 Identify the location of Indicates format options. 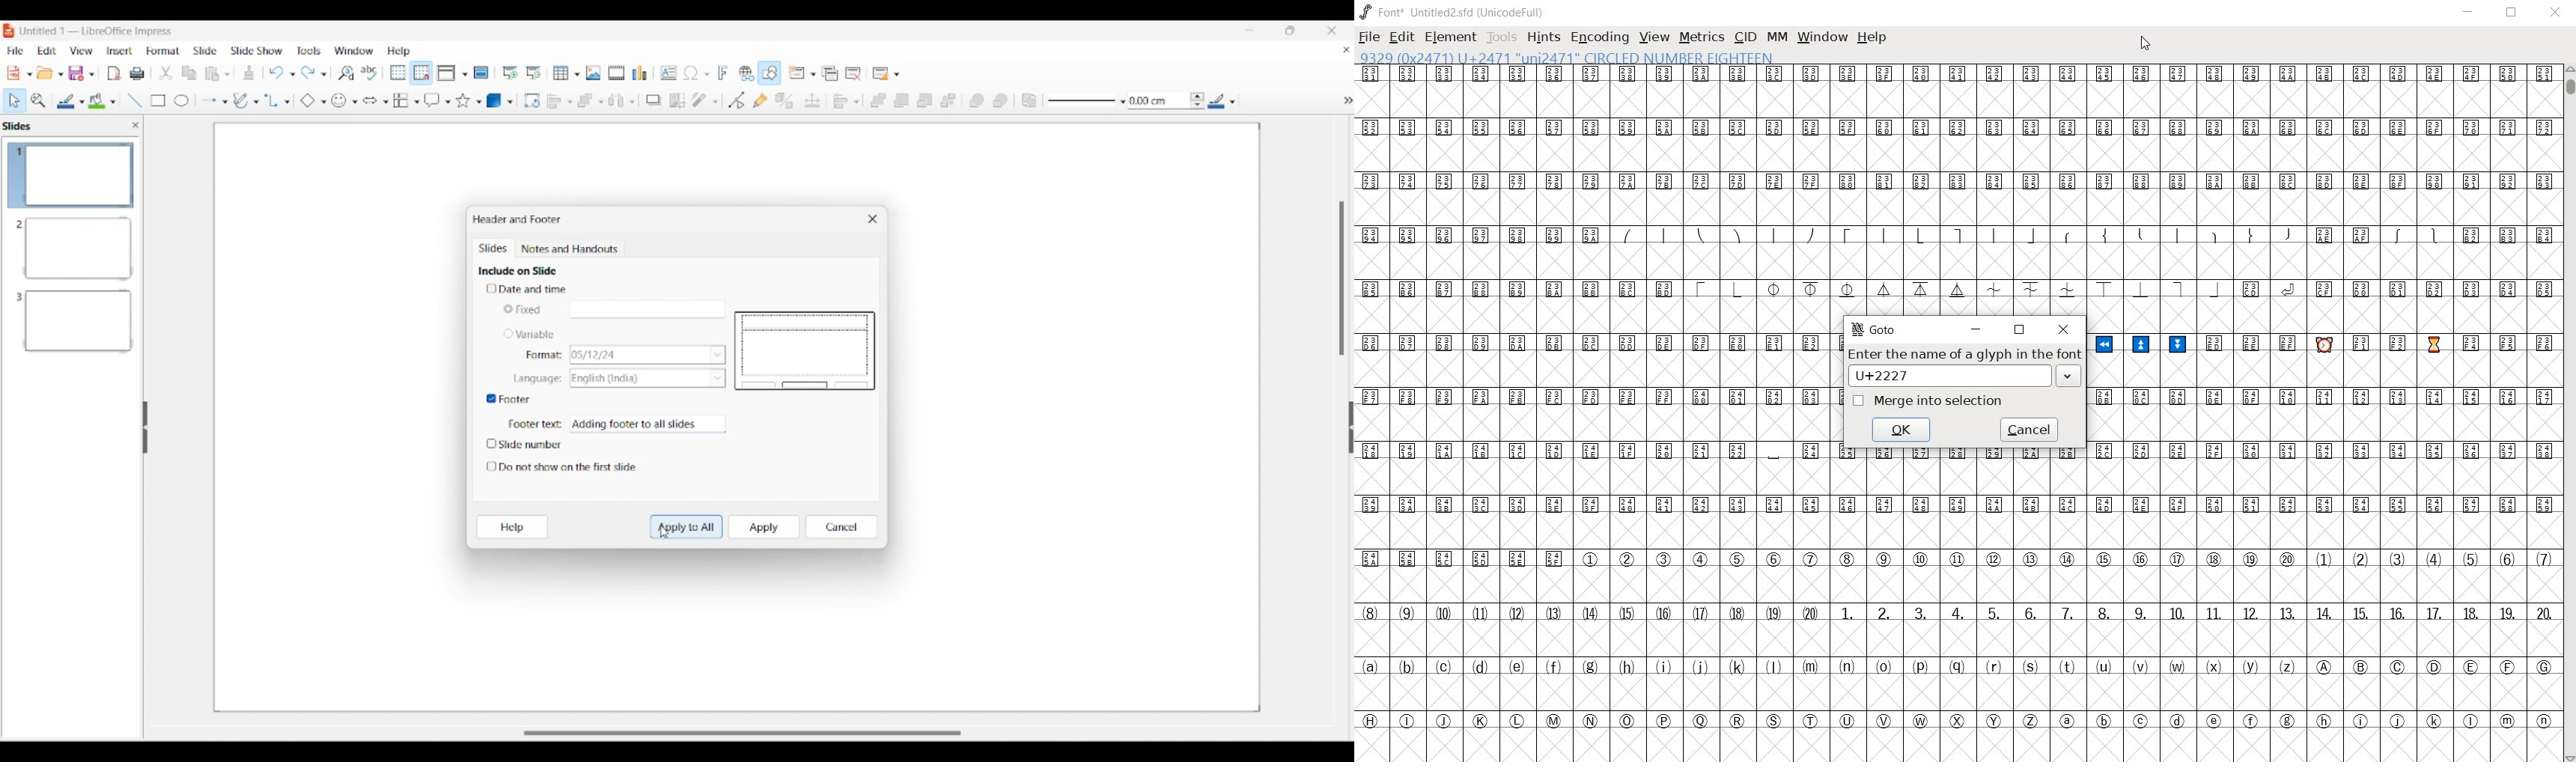
(544, 355).